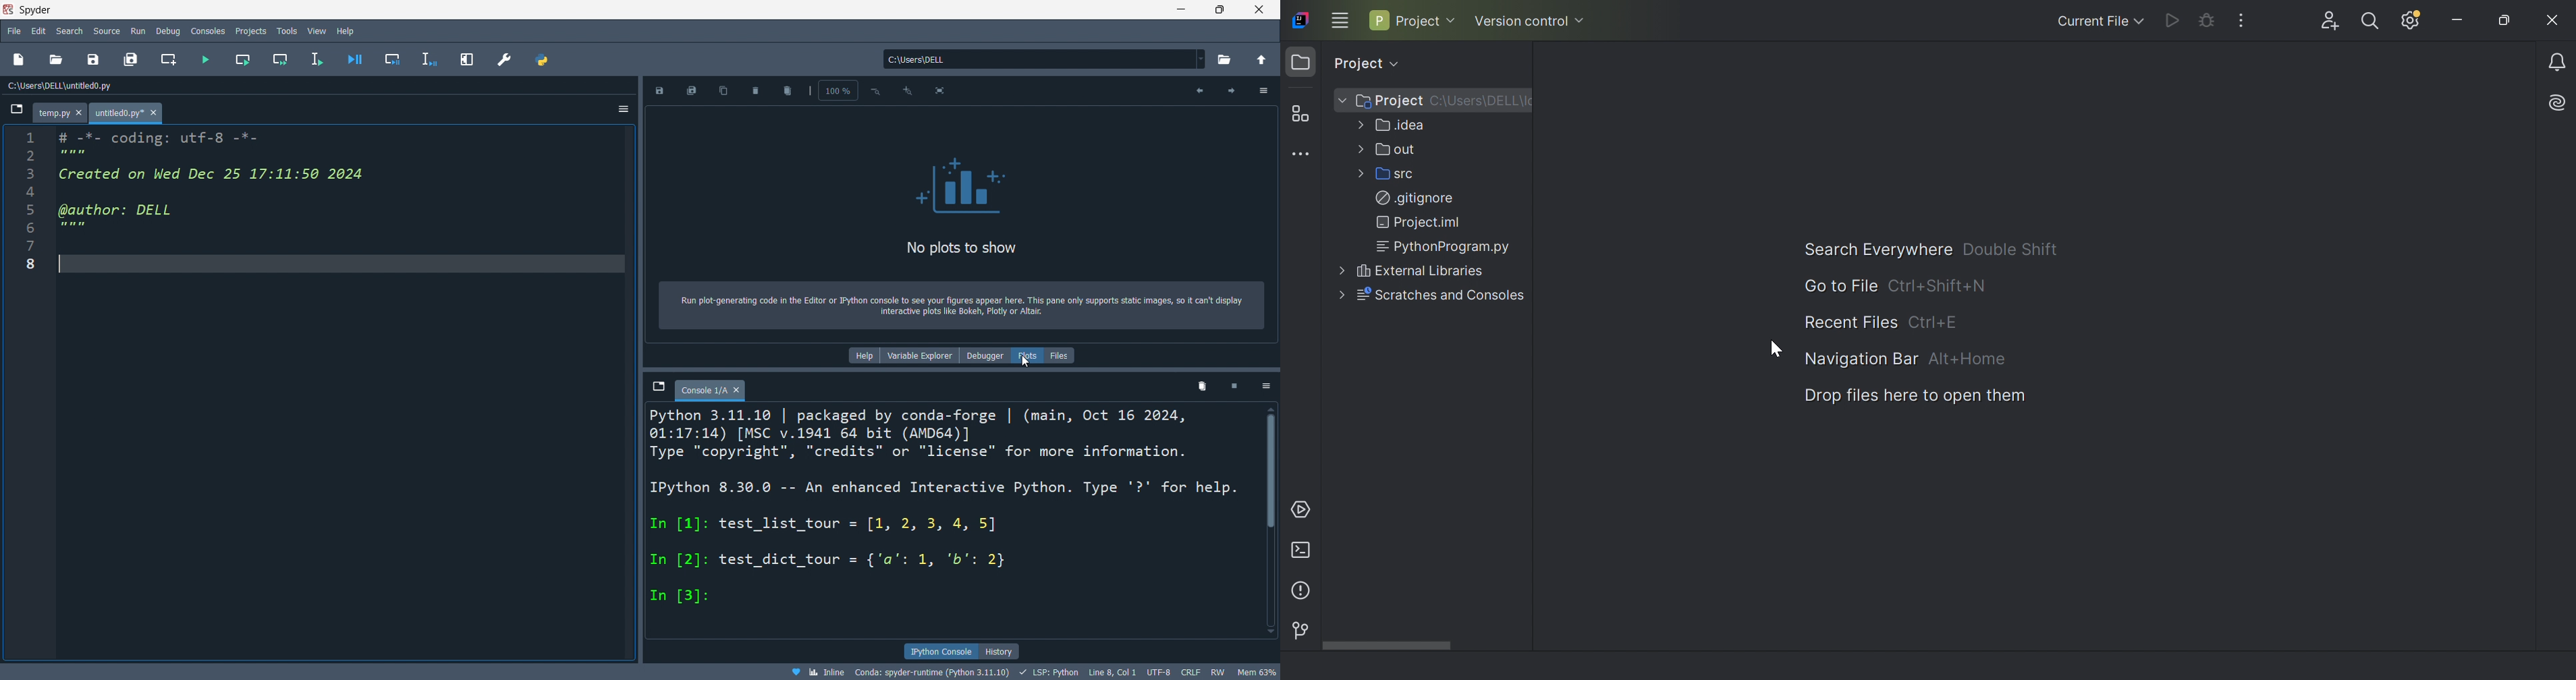  What do you see at coordinates (832, 91) in the screenshot?
I see `zoom percentage` at bounding box center [832, 91].